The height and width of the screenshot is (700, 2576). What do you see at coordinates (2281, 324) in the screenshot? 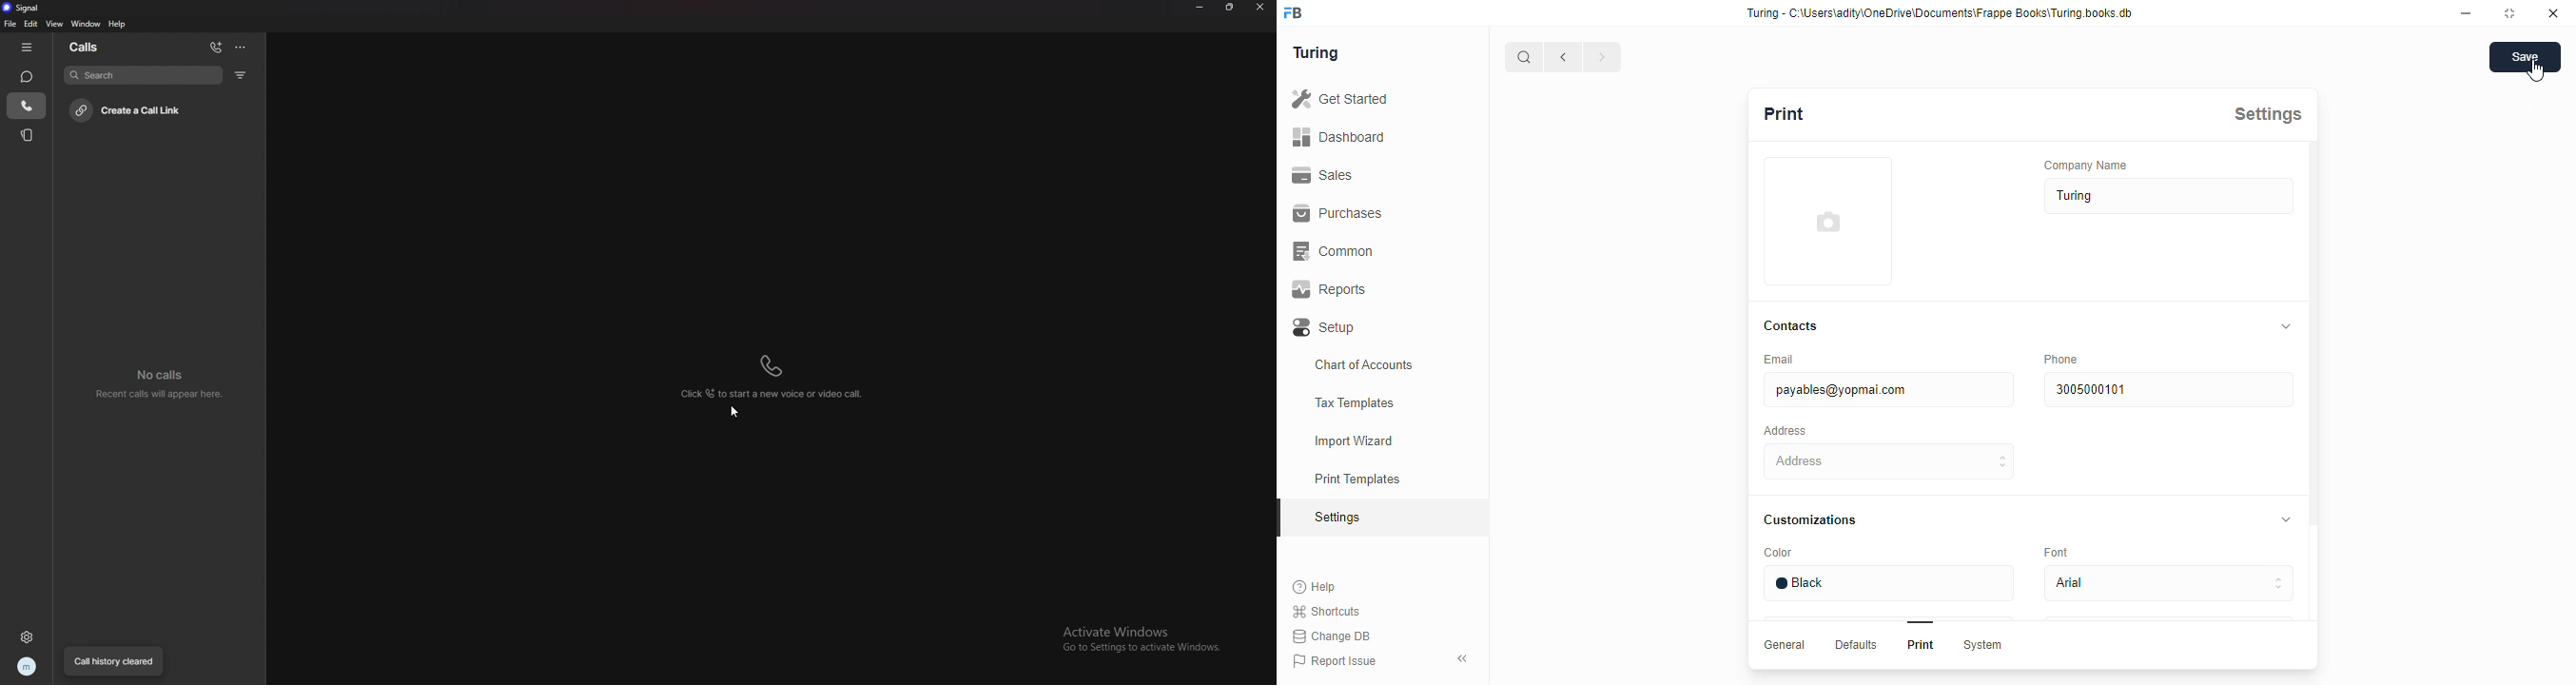
I see `collapse` at bounding box center [2281, 324].